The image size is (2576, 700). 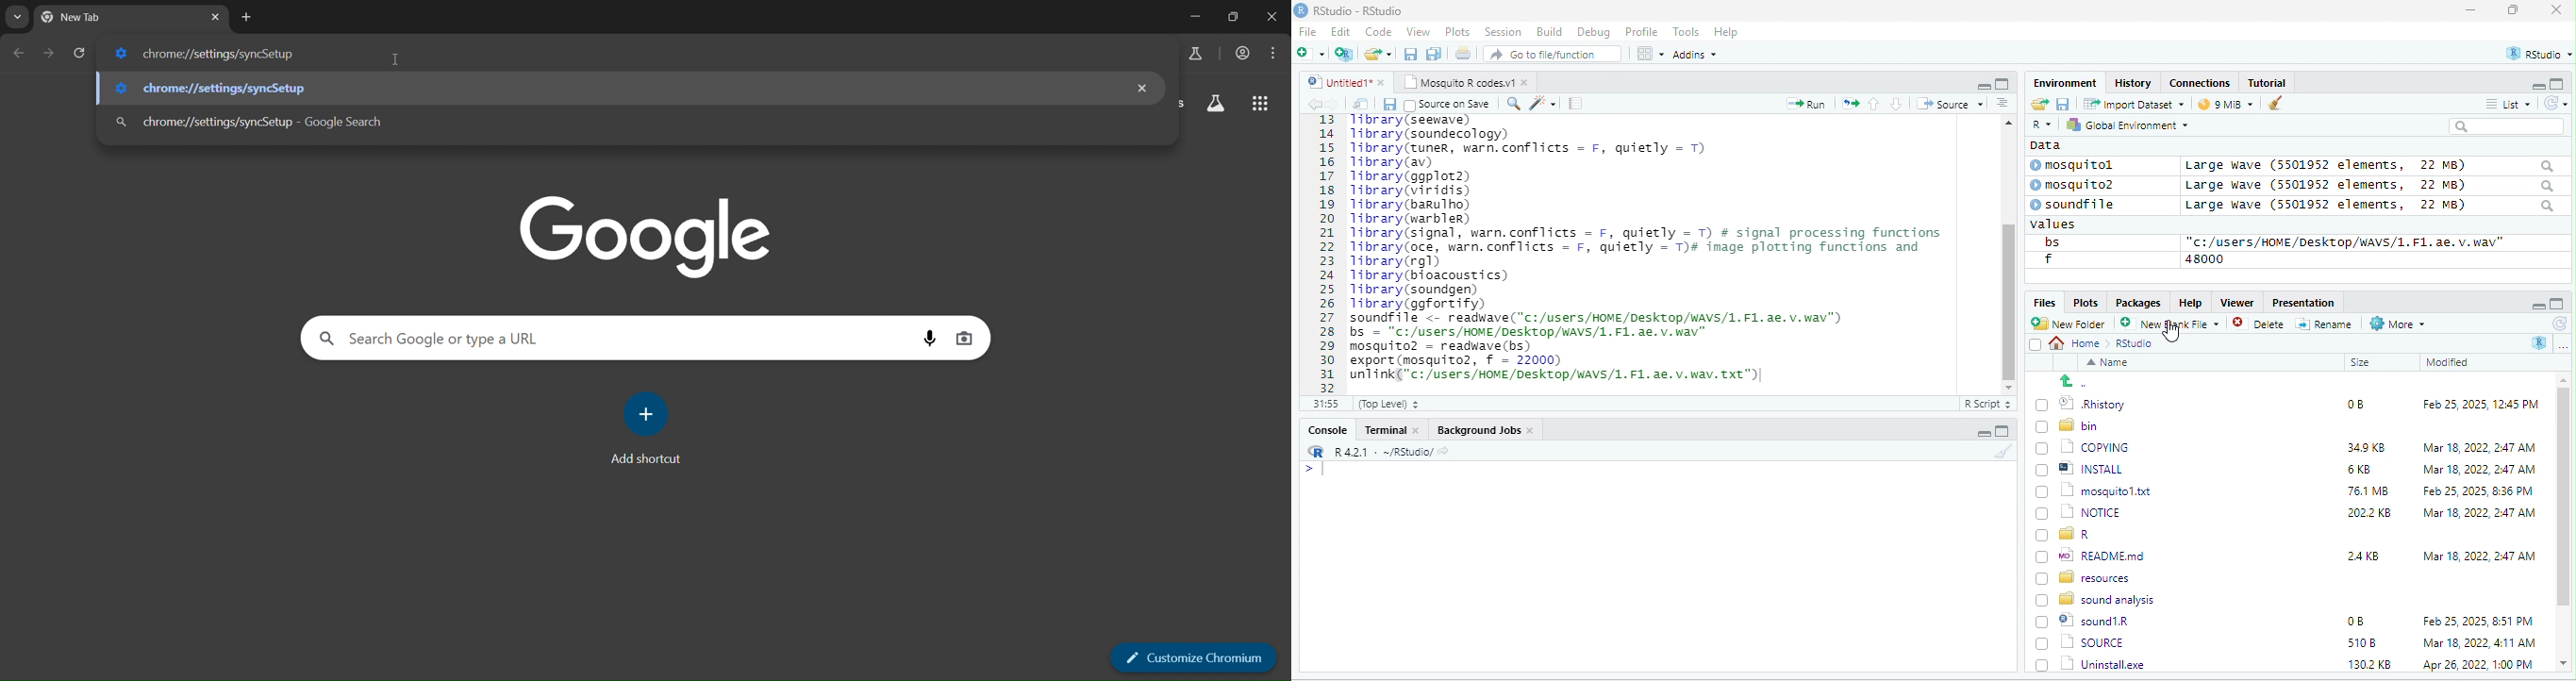 What do you see at coordinates (1310, 472) in the screenshot?
I see `syntax` at bounding box center [1310, 472].